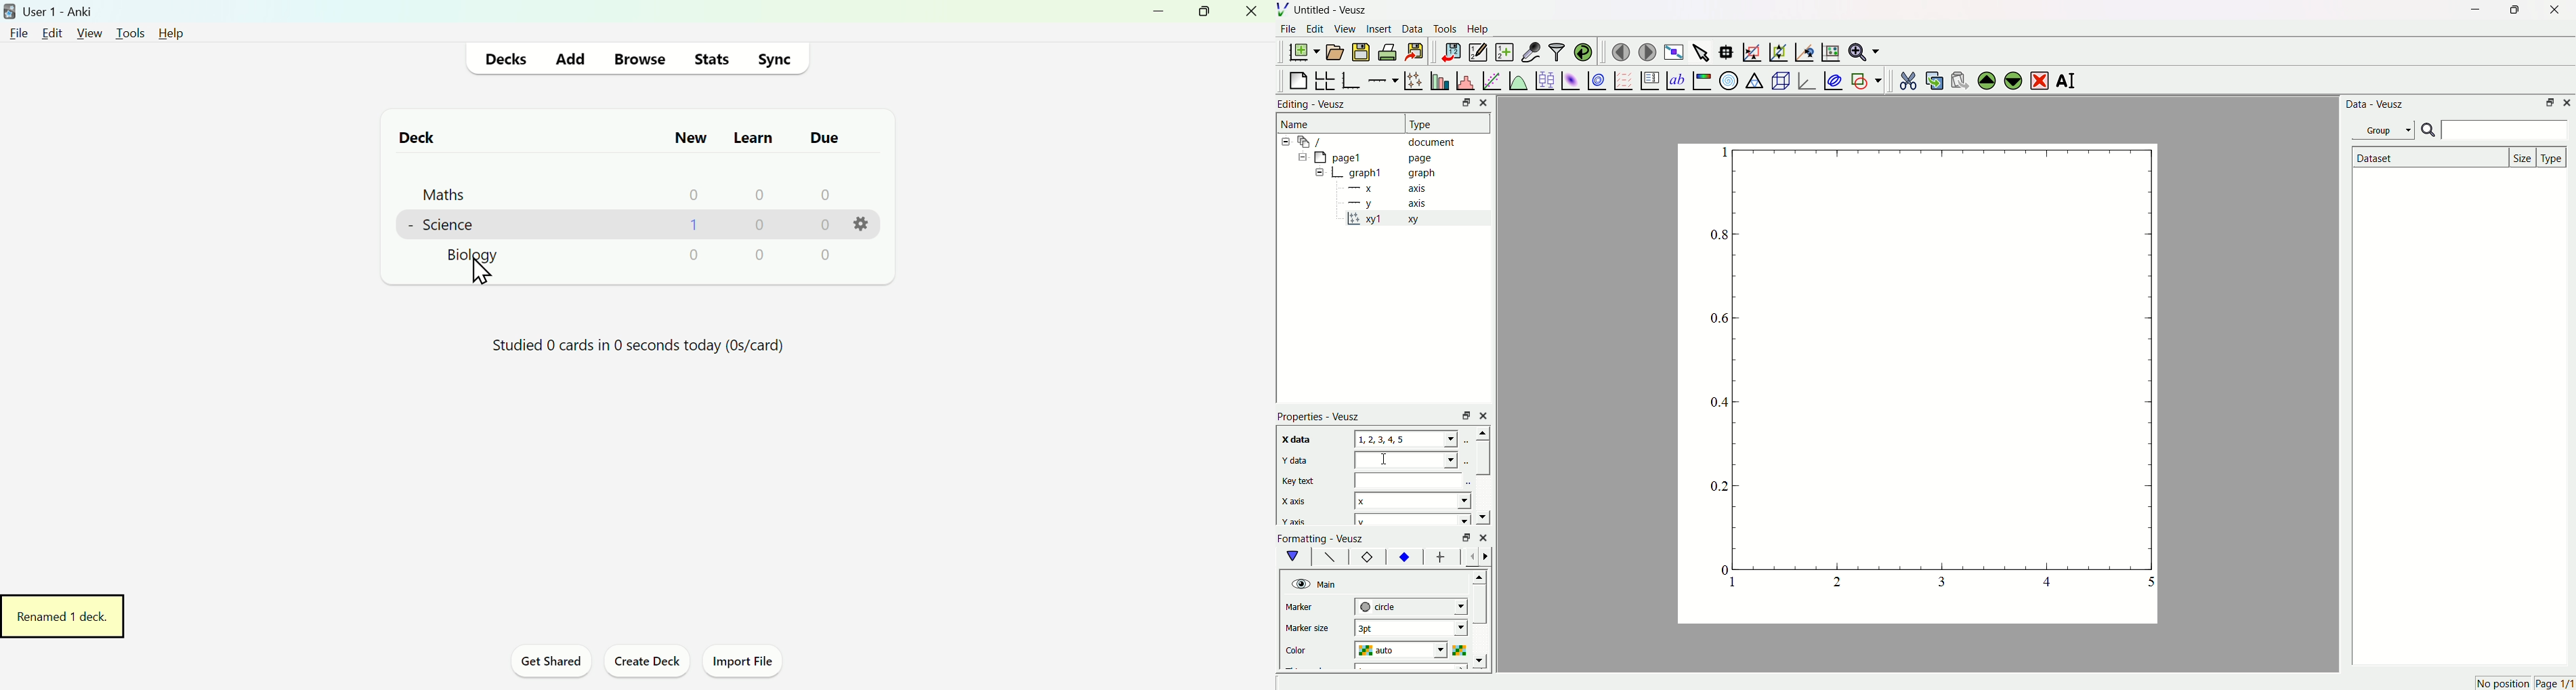 This screenshot has height=700, width=2576. What do you see at coordinates (778, 57) in the screenshot?
I see `Sync` at bounding box center [778, 57].